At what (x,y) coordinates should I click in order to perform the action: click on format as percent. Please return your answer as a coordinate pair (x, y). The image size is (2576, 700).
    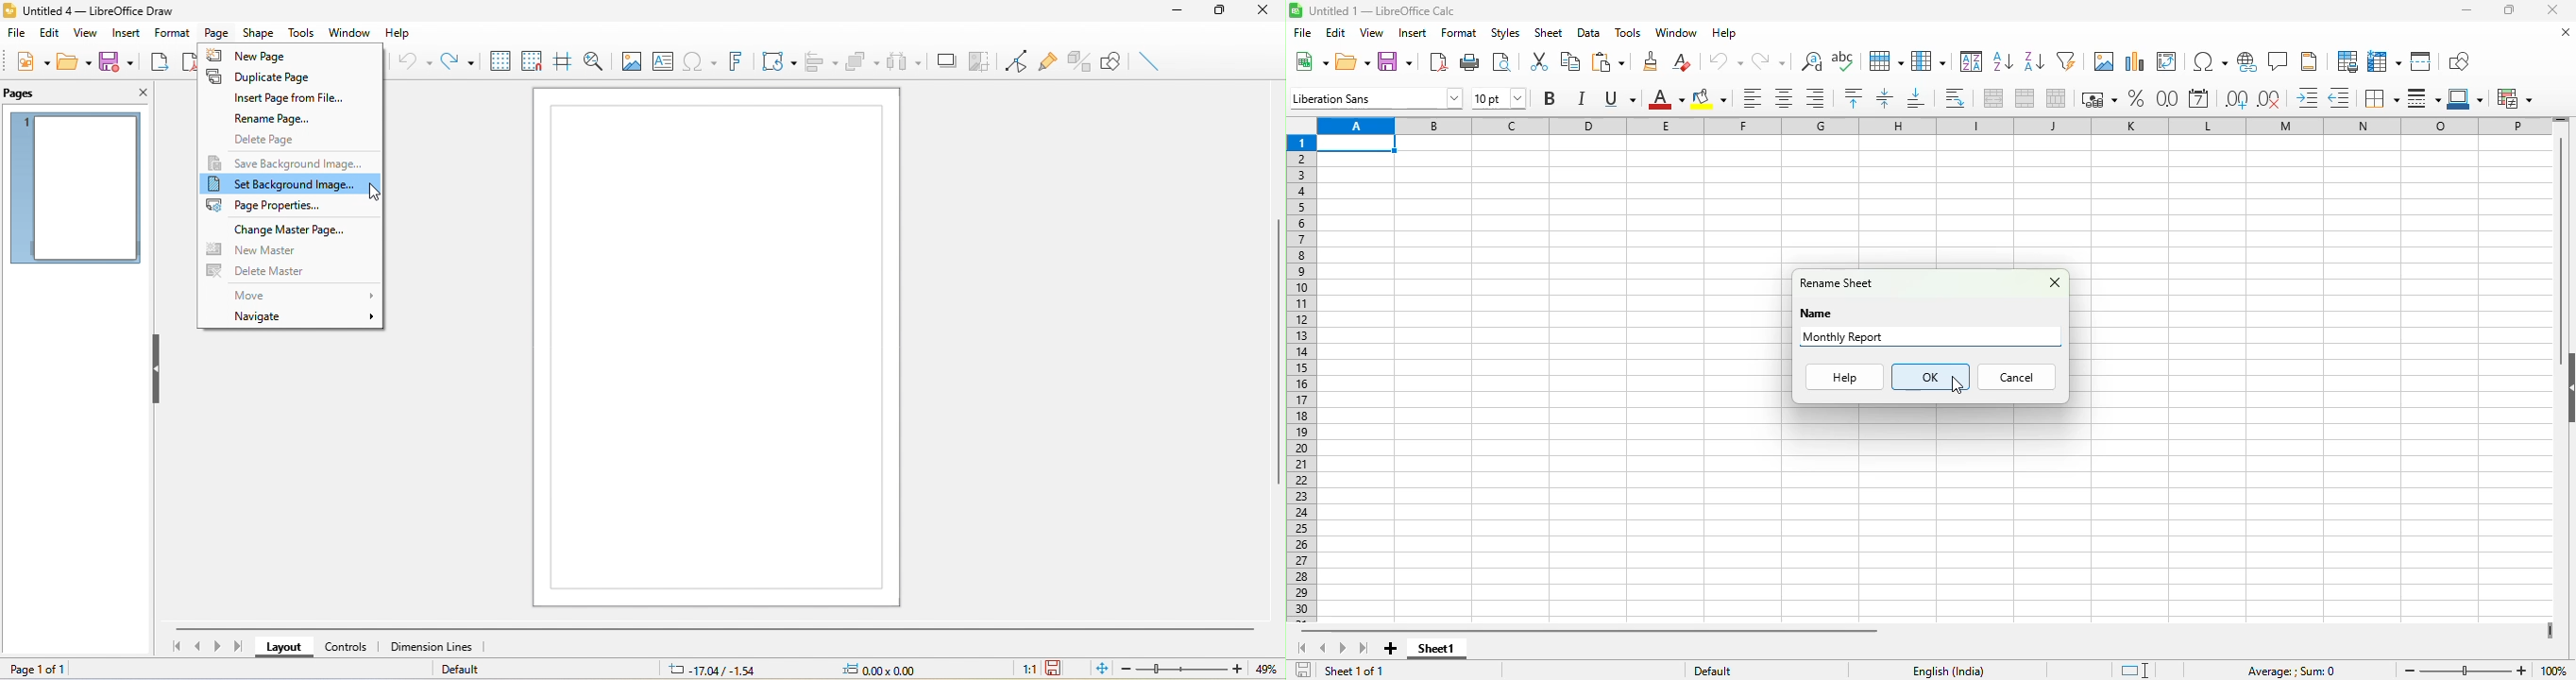
    Looking at the image, I should click on (2138, 97).